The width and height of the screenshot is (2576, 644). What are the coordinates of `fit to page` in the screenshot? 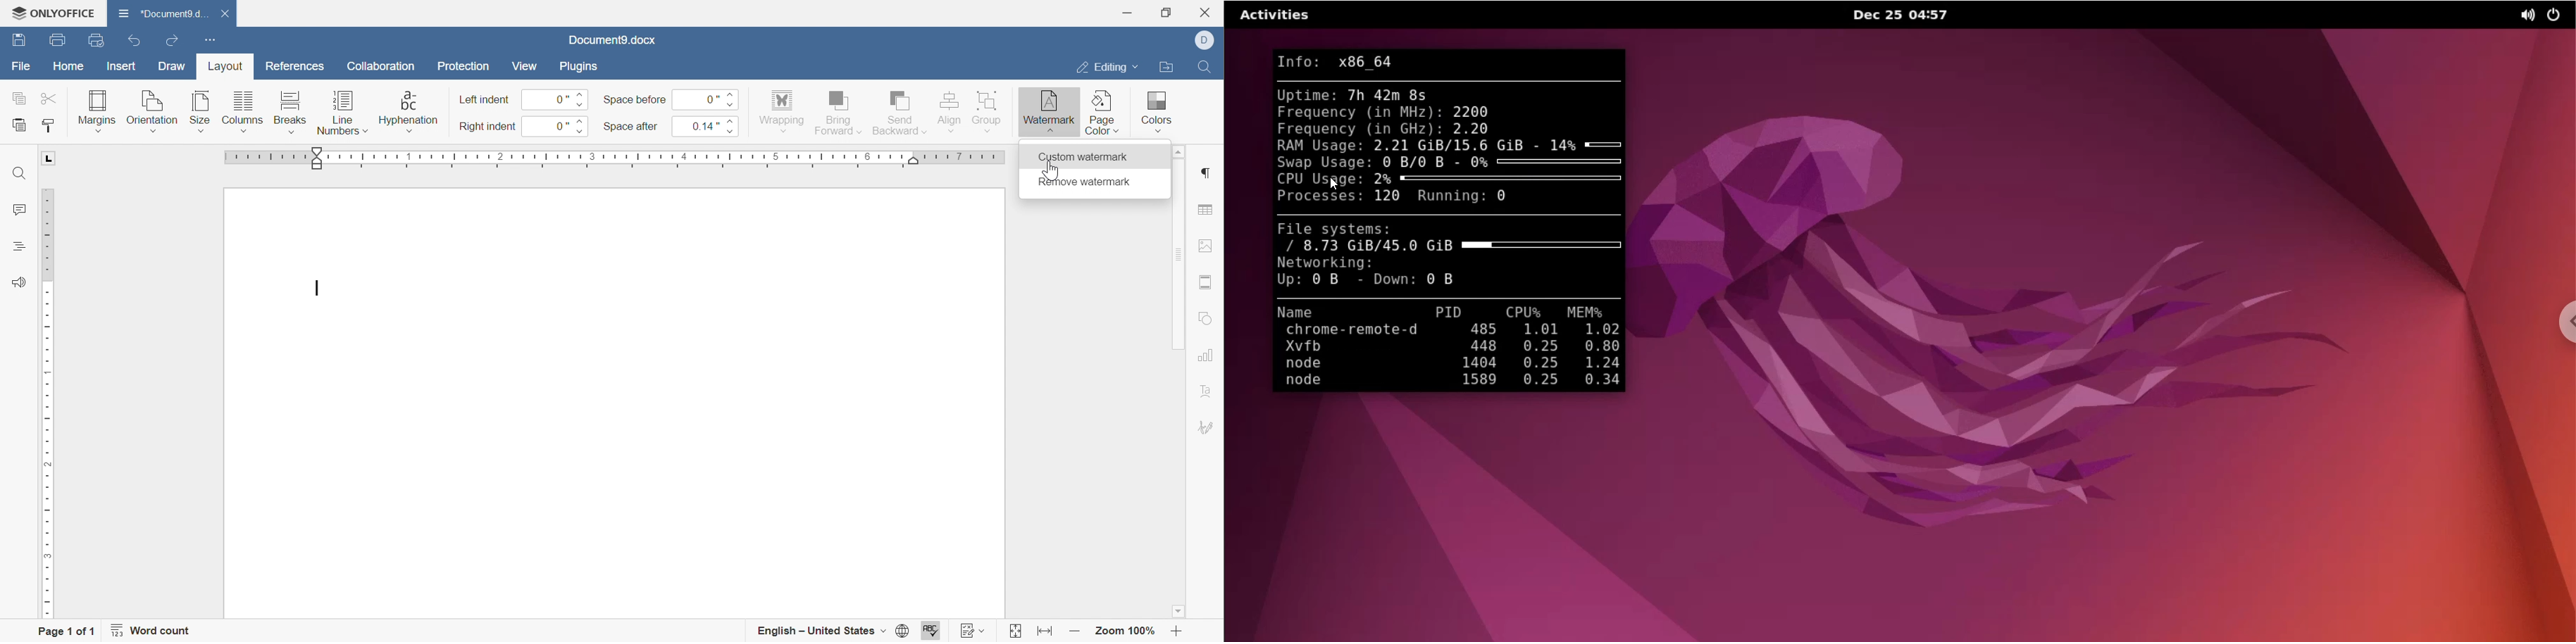 It's located at (1014, 633).